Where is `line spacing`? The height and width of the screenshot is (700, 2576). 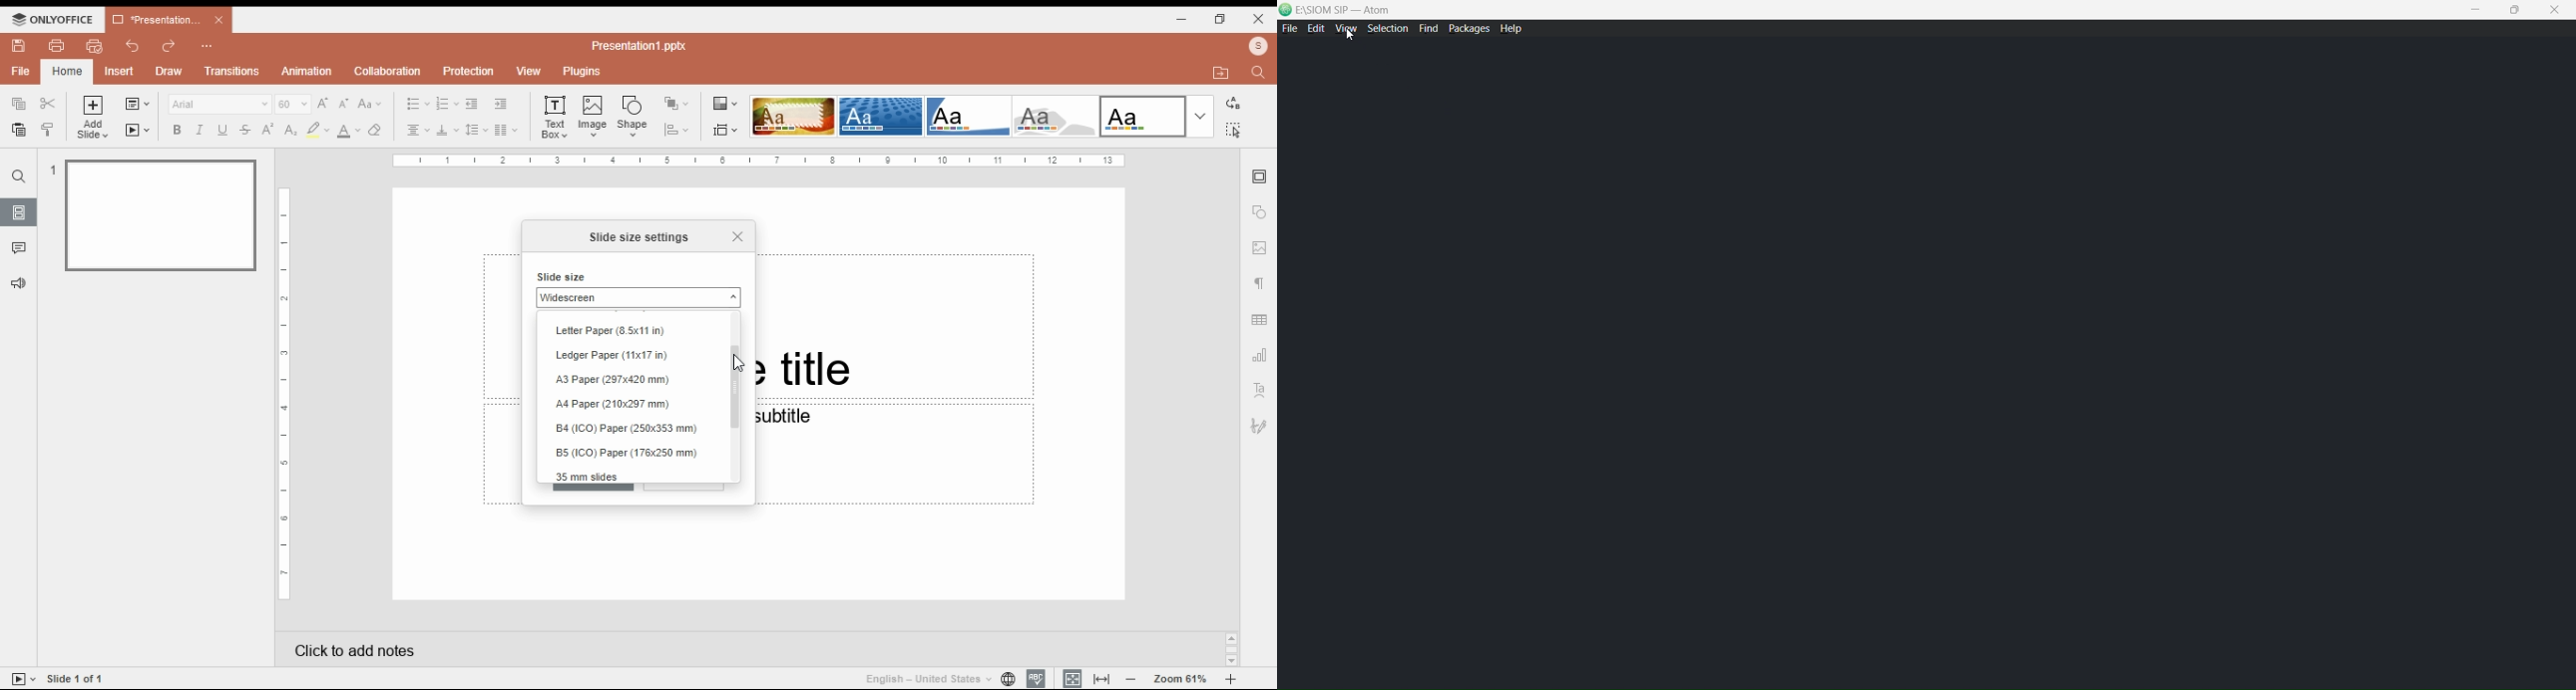
line spacing is located at coordinates (477, 131).